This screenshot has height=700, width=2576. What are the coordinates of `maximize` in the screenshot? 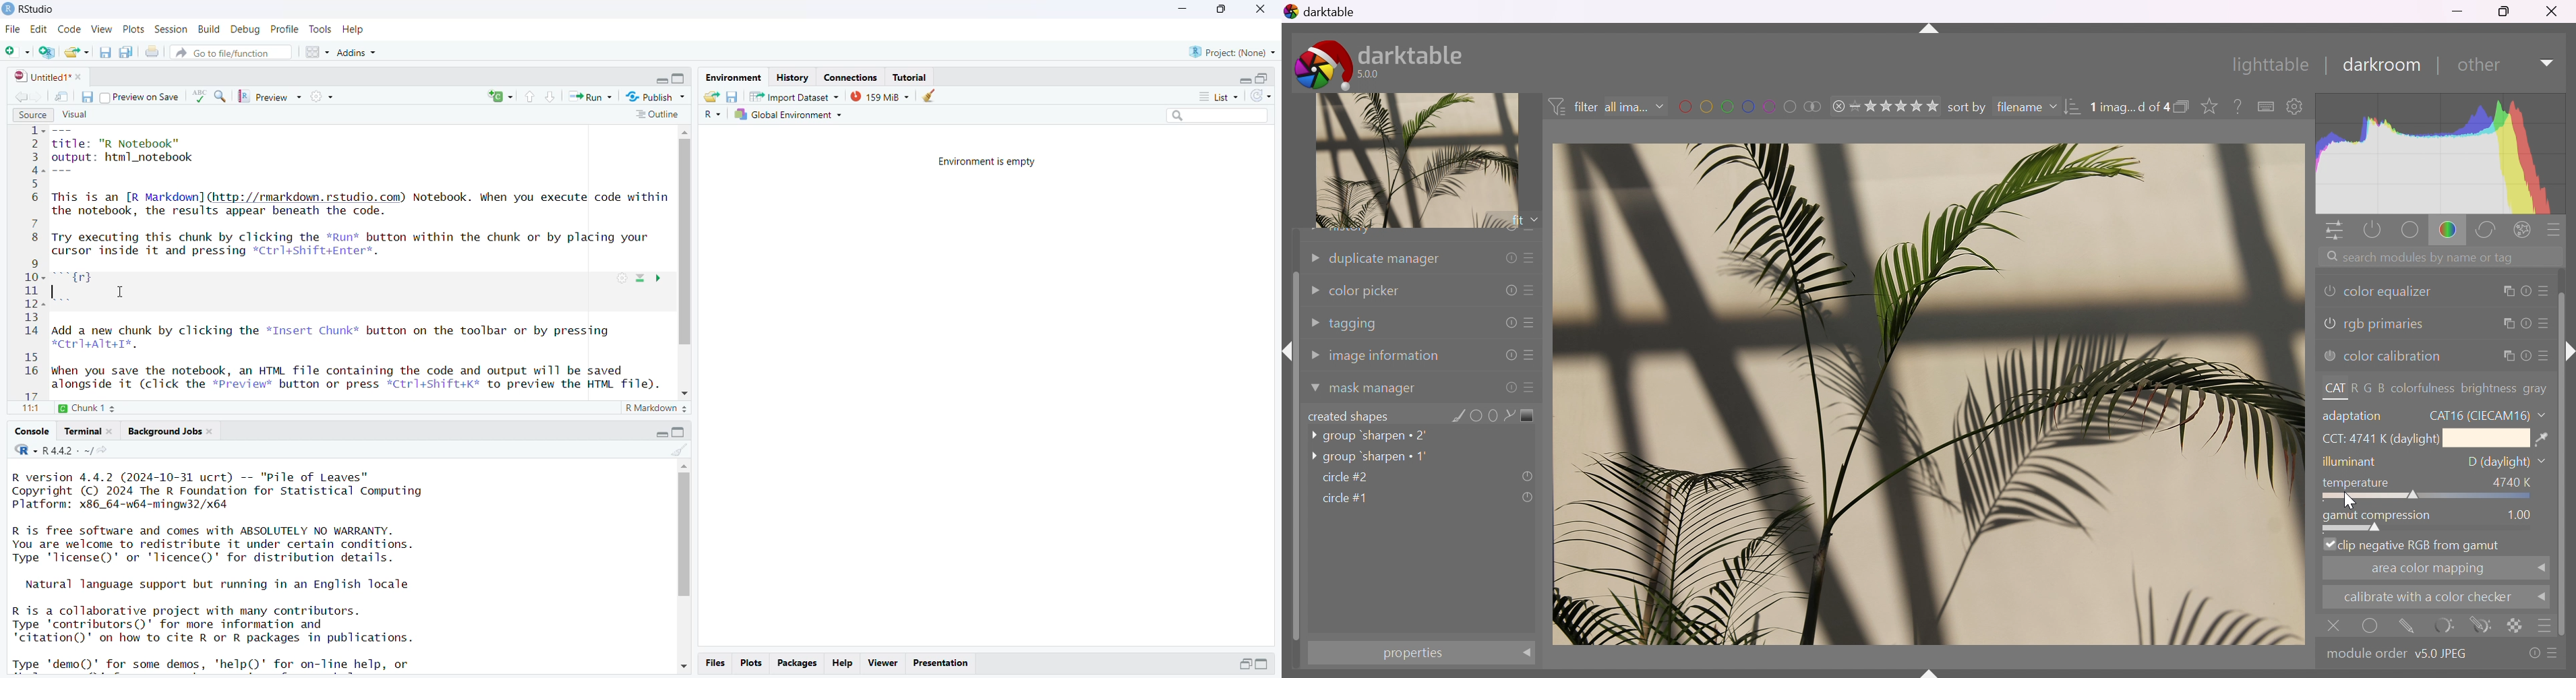 It's located at (1220, 10).